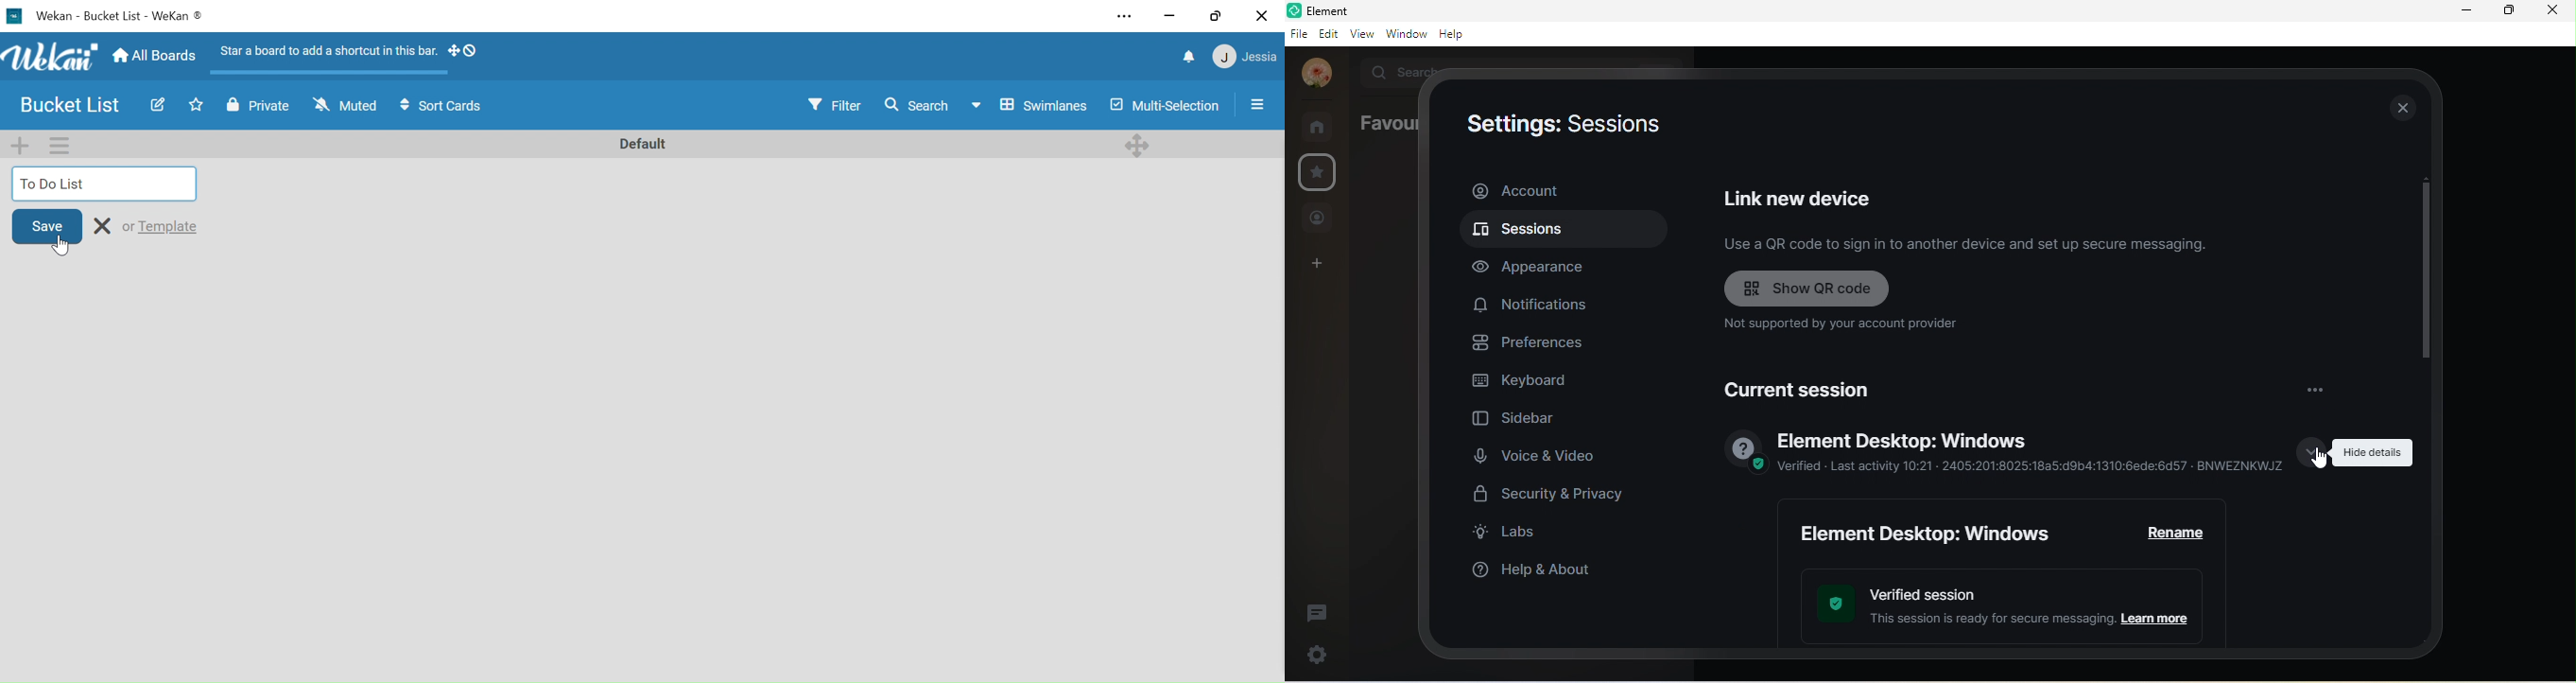  Describe the element at coordinates (445, 108) in the screenshot. I see `Sort cards` at that location.